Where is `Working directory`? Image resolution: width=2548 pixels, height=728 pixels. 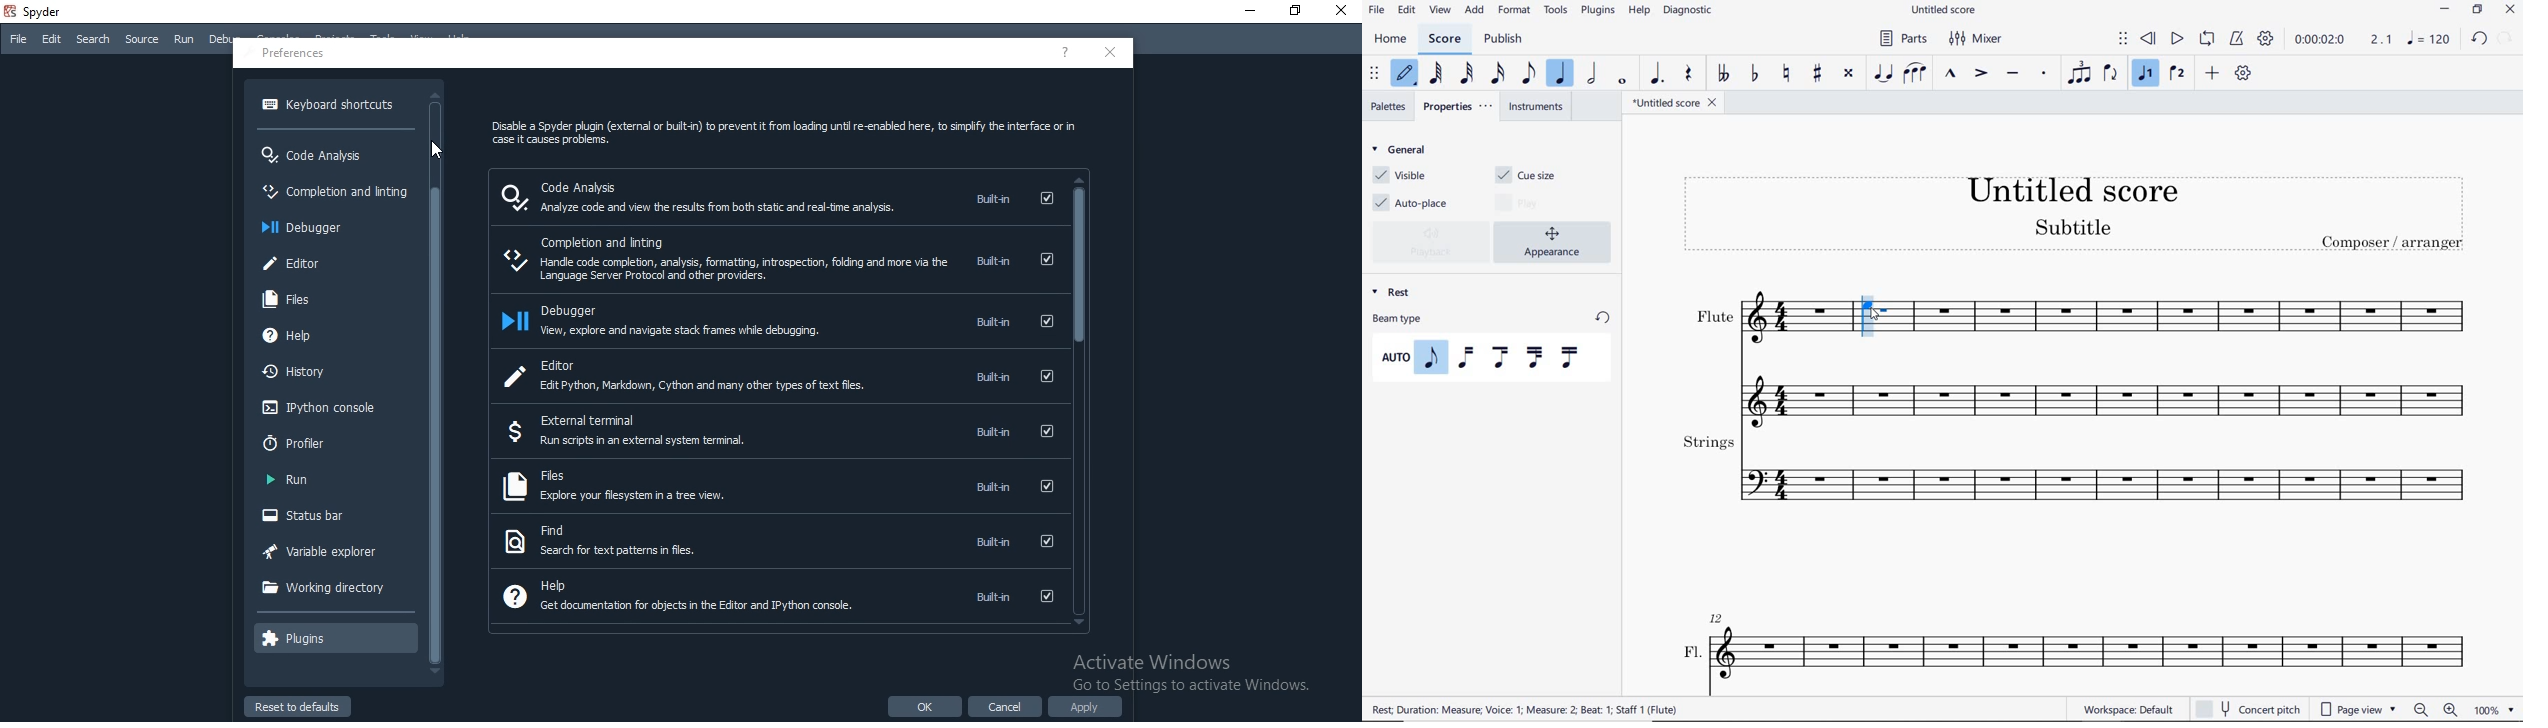
Working directory is located at coordinates (323, 586).